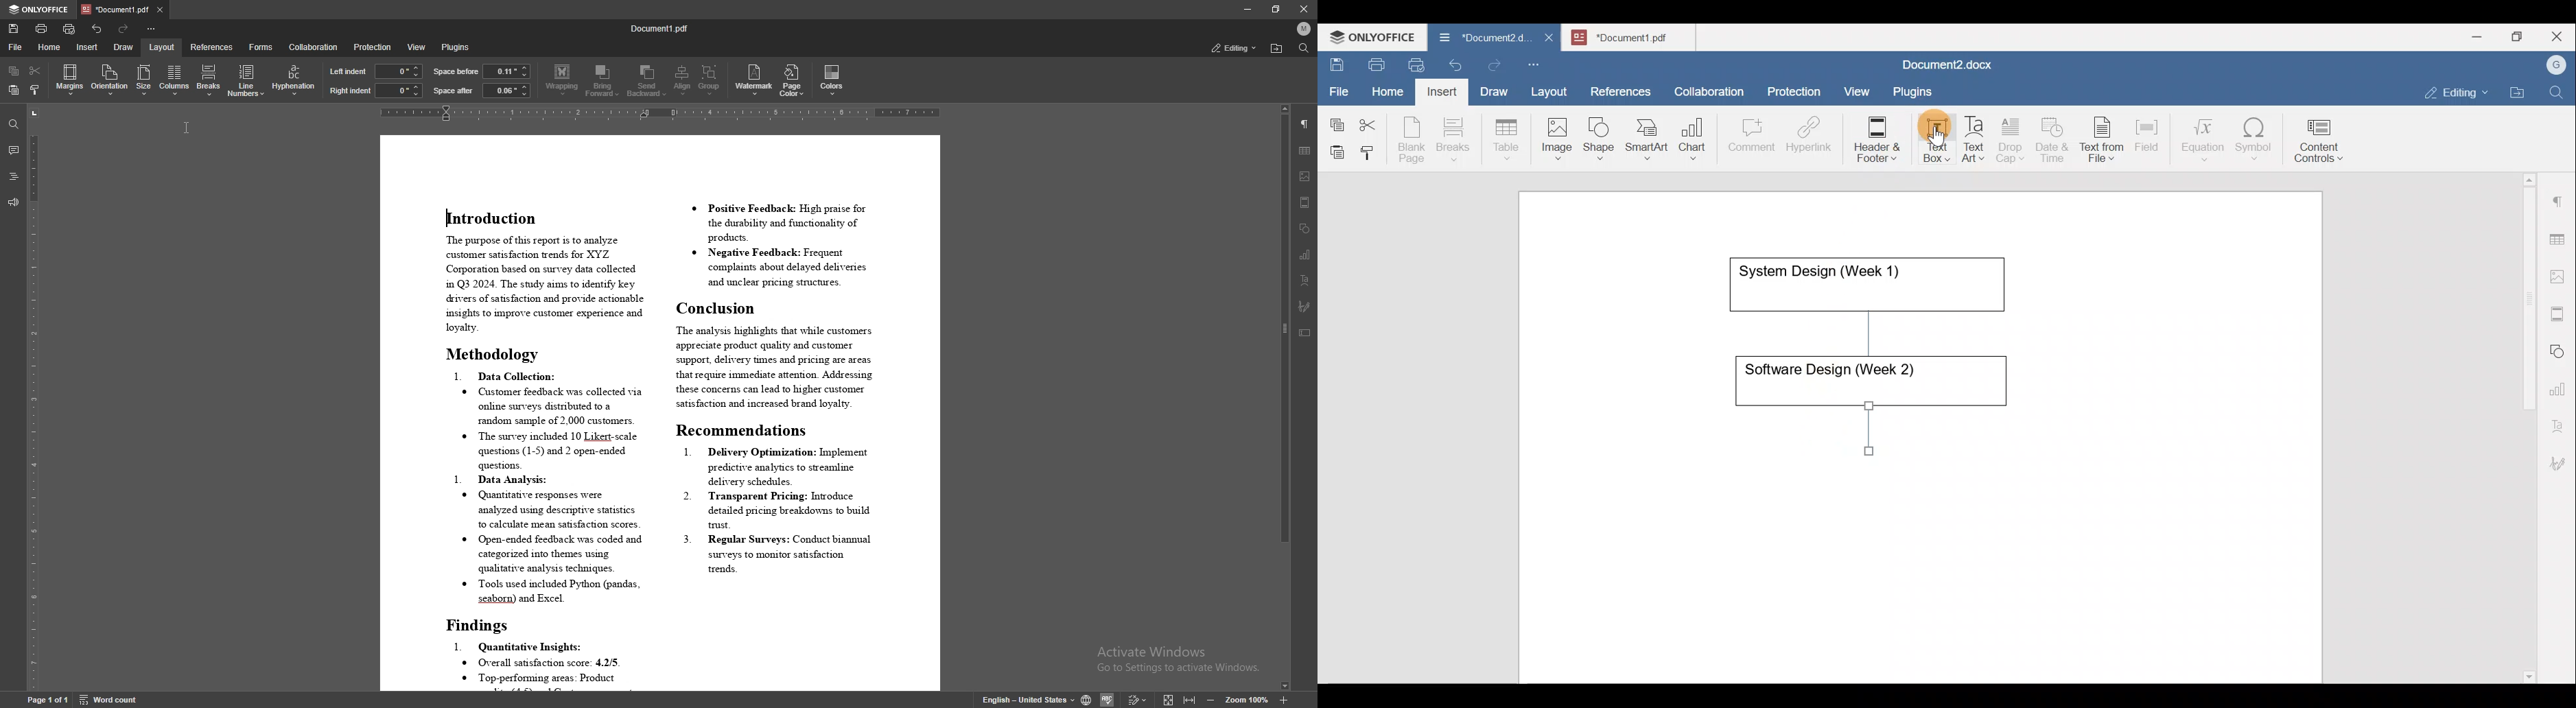 This screenshot has width=2576, height=728. Describe the element at coordinates (14, 90) in the screenshot. I see `paste` at that location.